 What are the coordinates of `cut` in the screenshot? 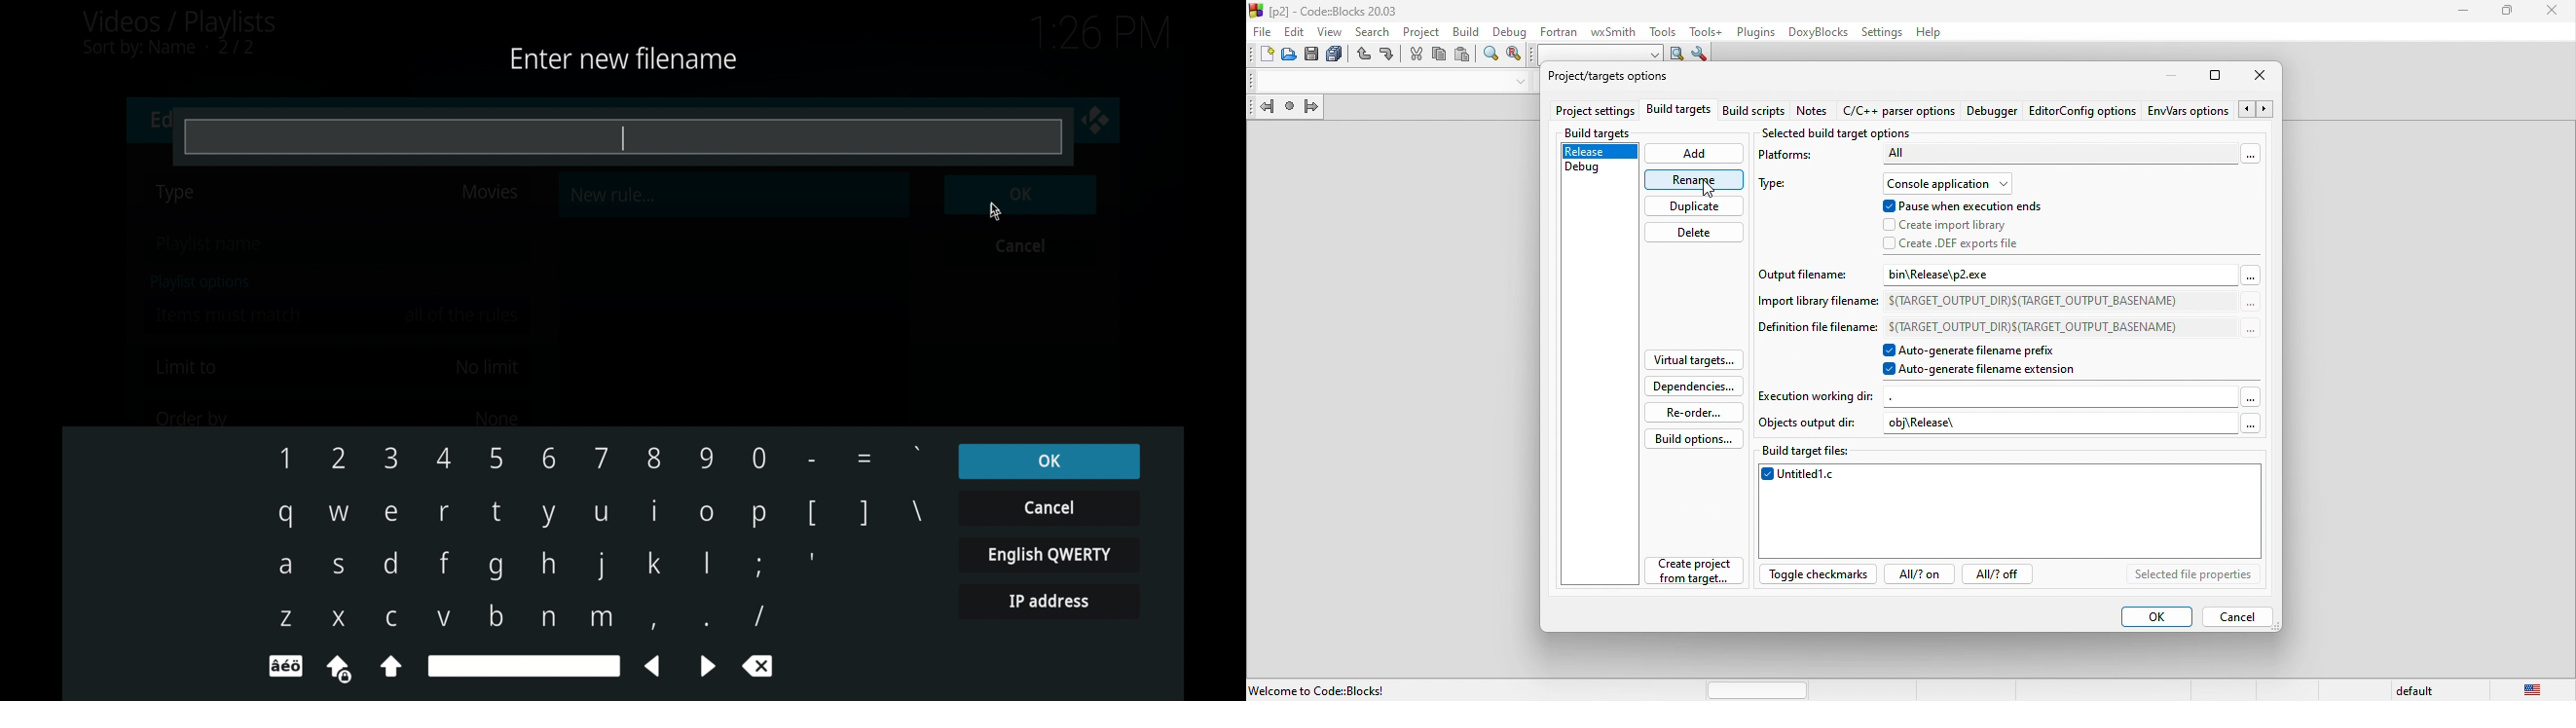 It's located at (1415, 55).